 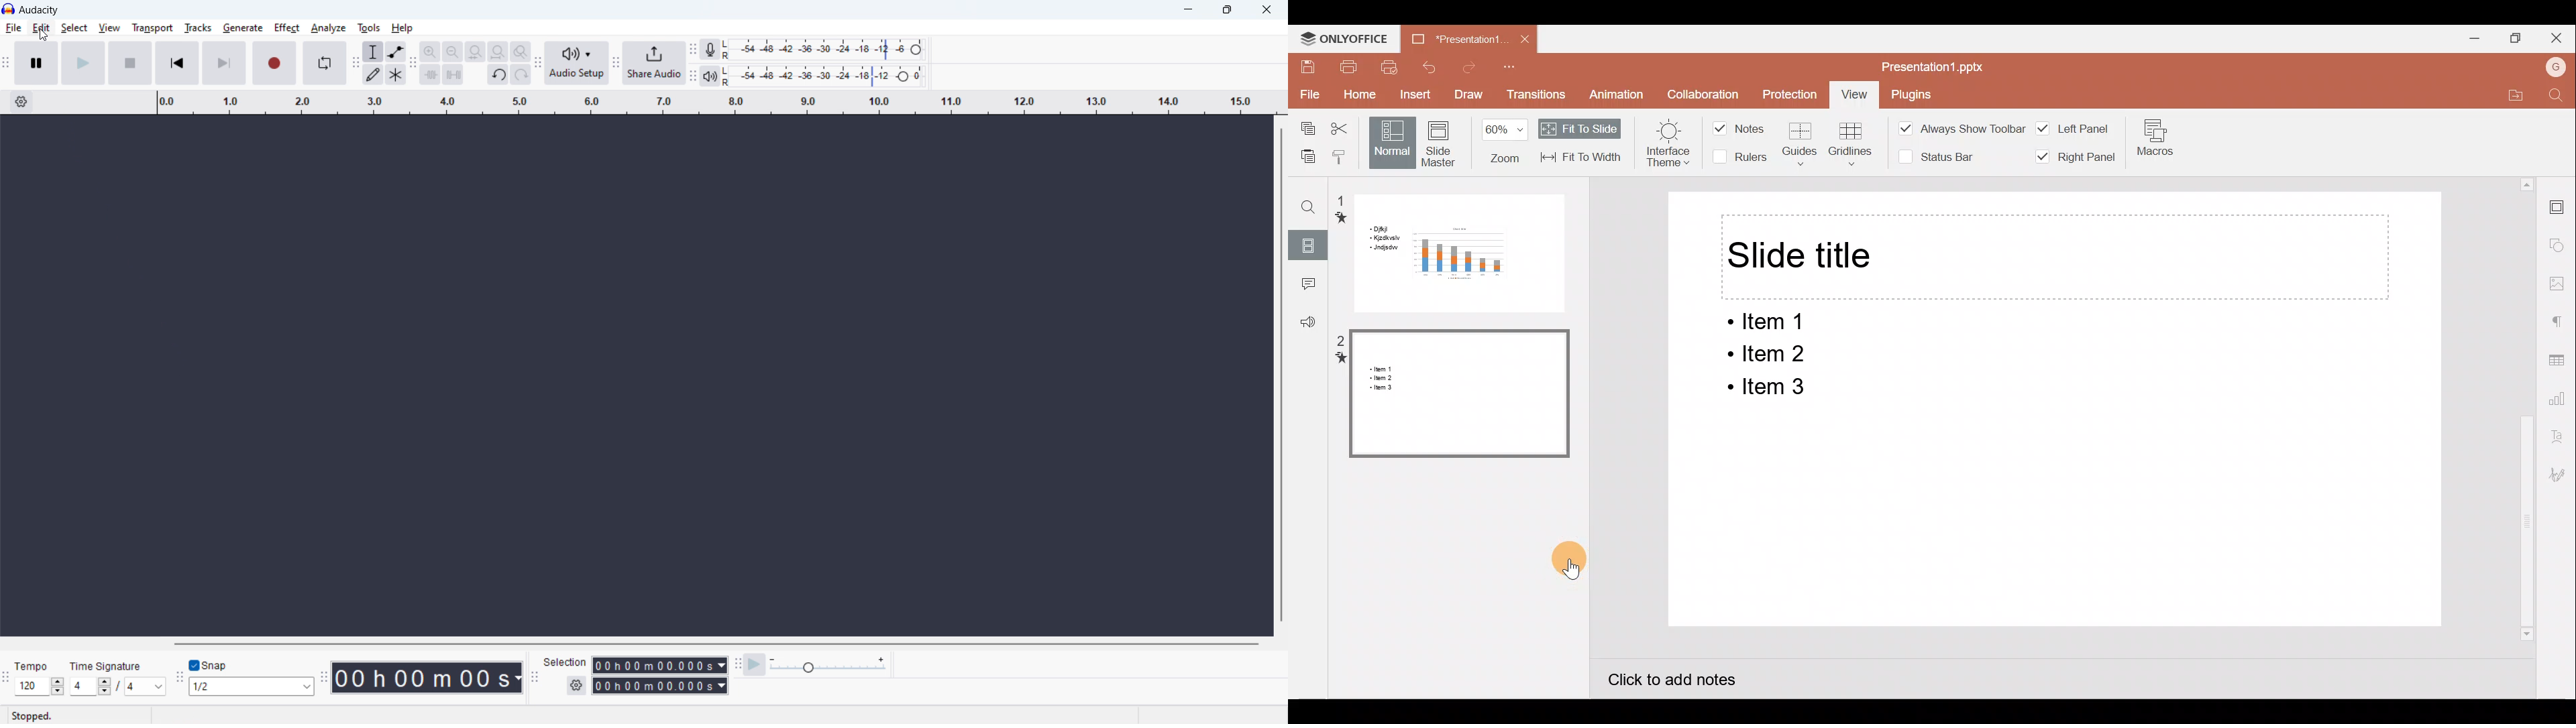 I want to click on Normal, so click(x=1391, y=143).